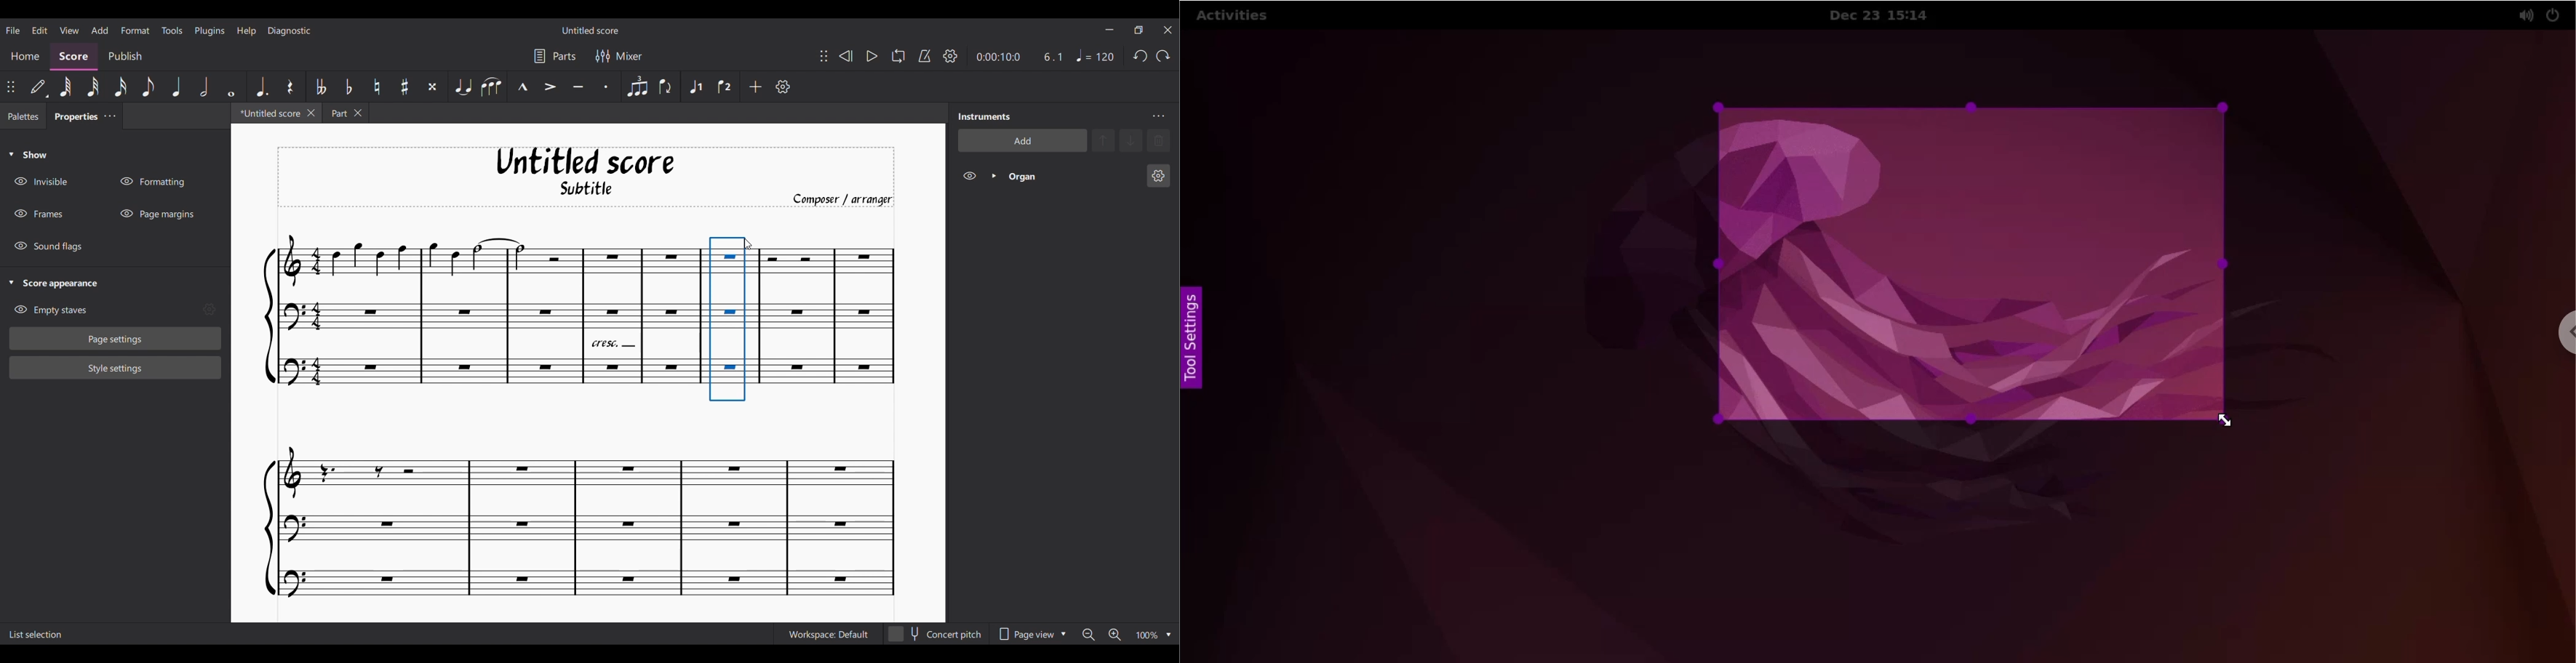 This screenshot has width=2576, height=672. I want to click on Move selection down, so click(1131, 140).